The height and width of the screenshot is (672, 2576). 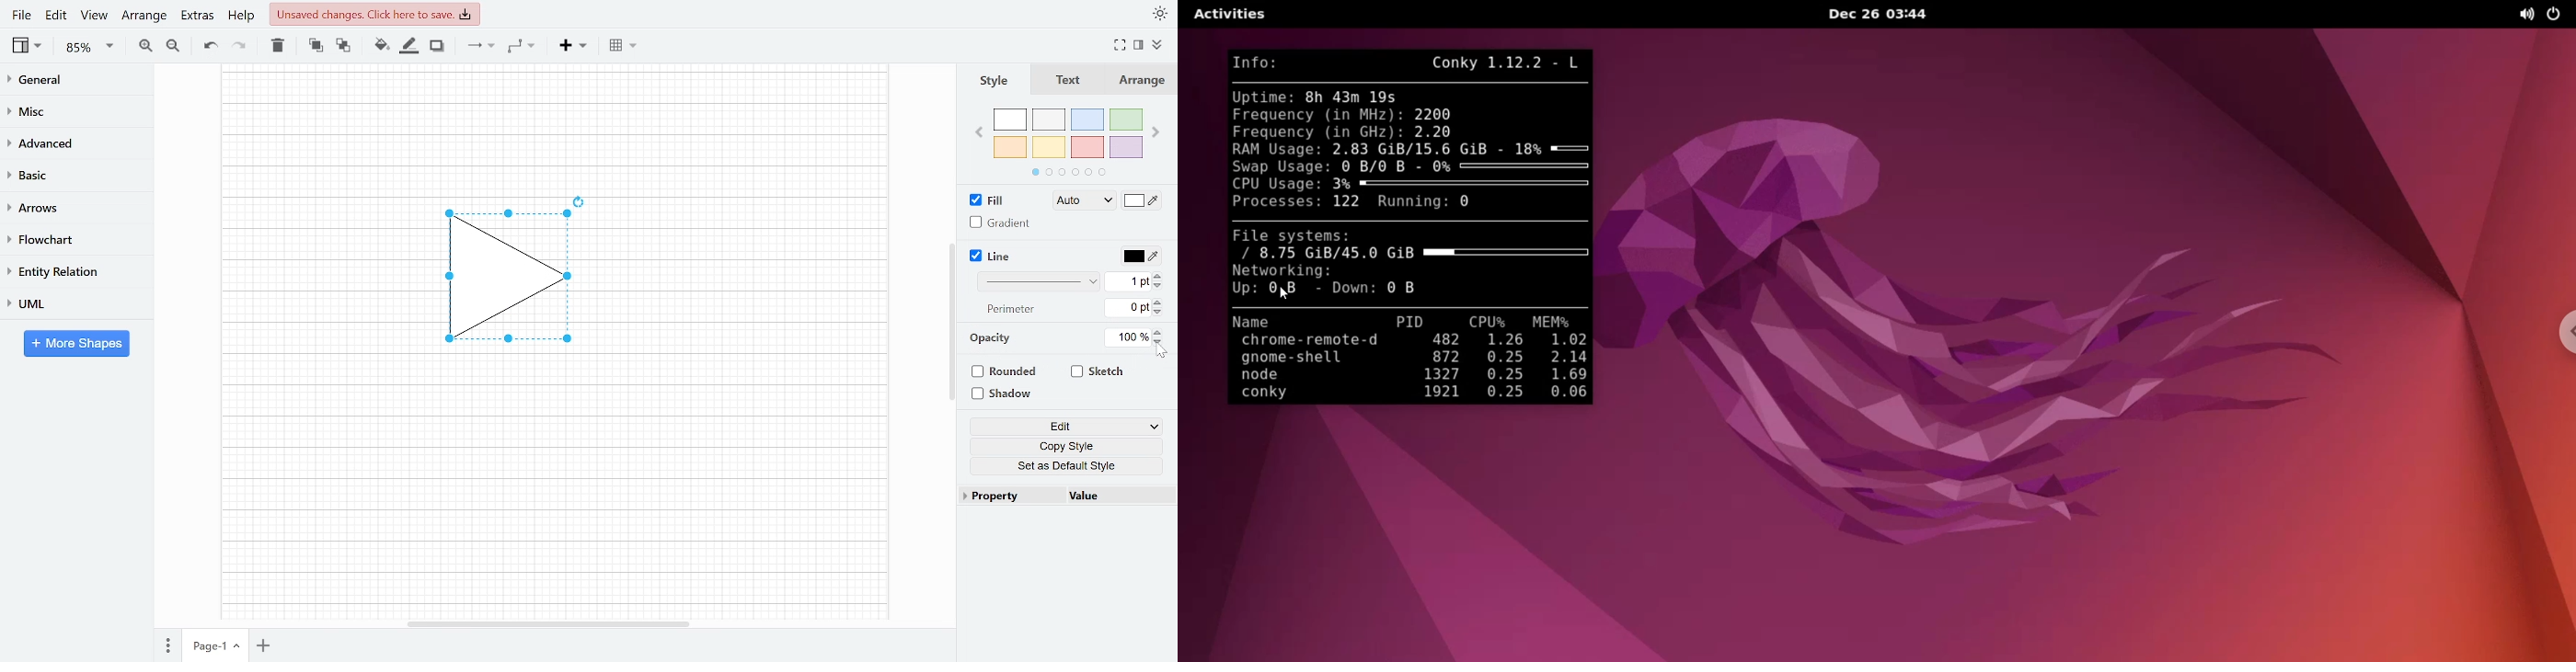 I want to click on workspace, so click(x=553, y=492).